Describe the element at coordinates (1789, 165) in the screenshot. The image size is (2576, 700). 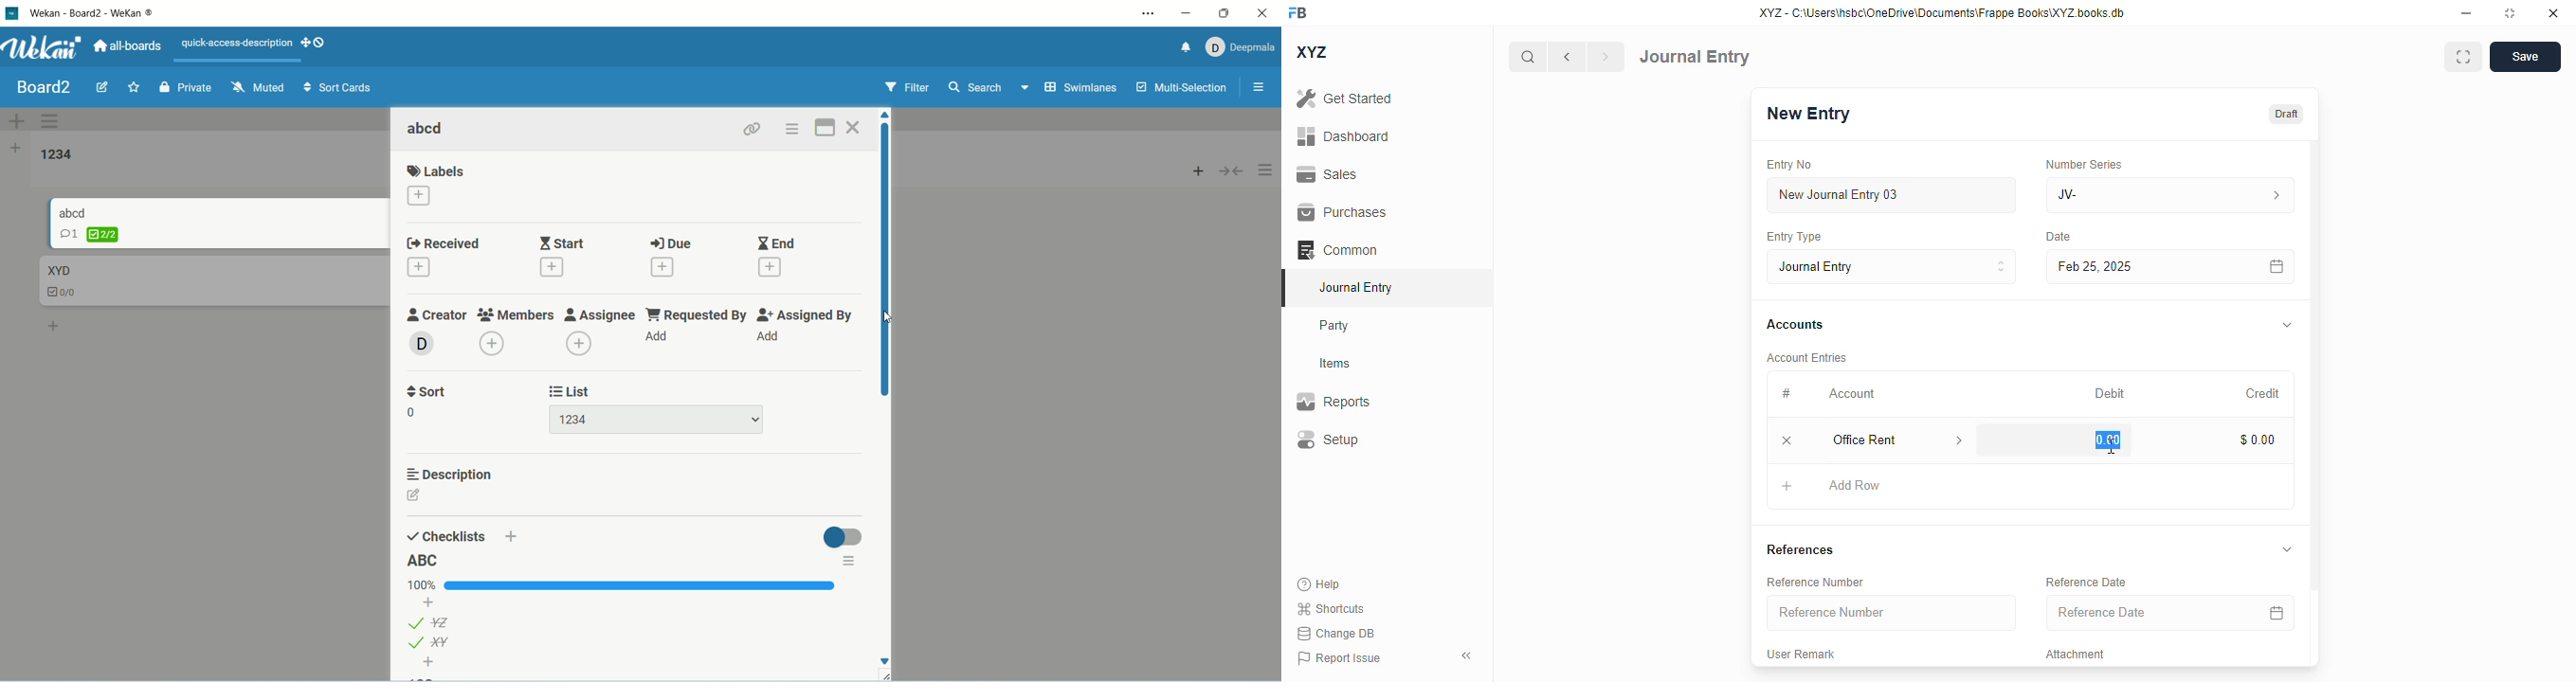
I see `entry no` at that location.